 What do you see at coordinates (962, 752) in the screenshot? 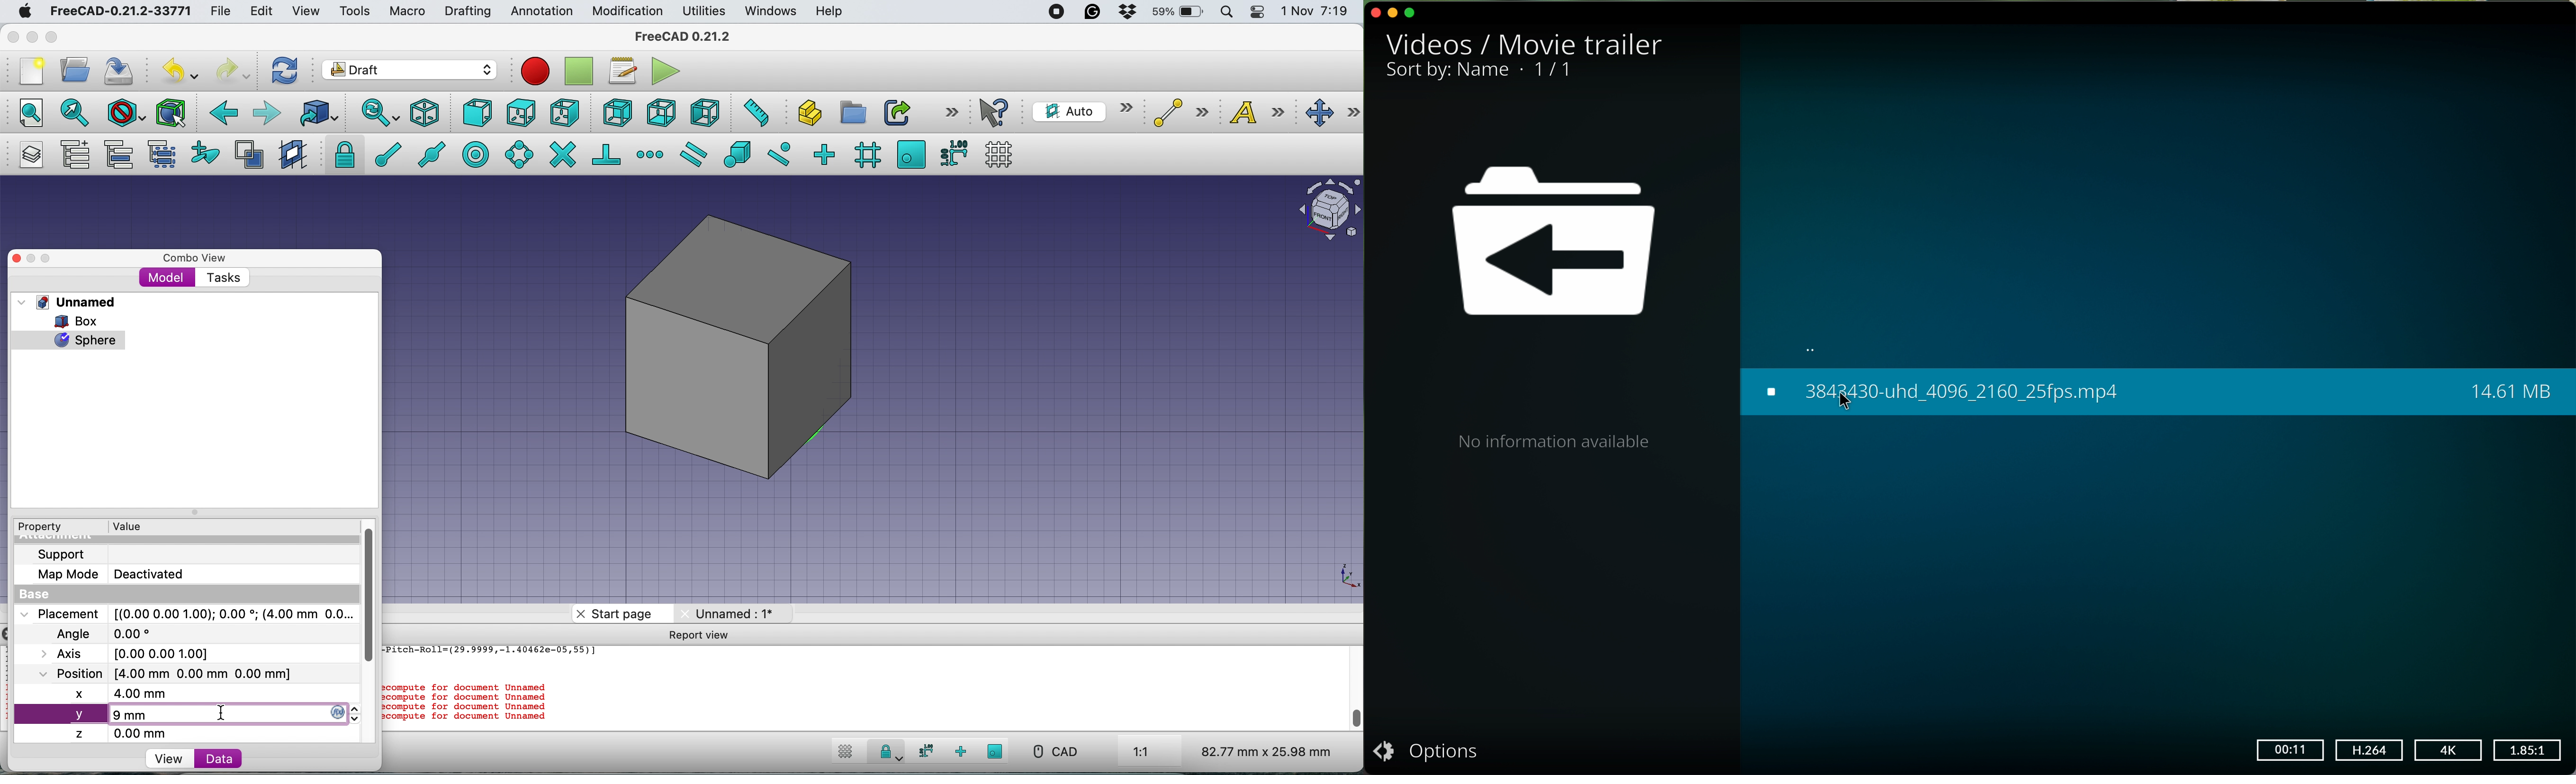
I see `snap ortho` at bounding box center [962, 752].